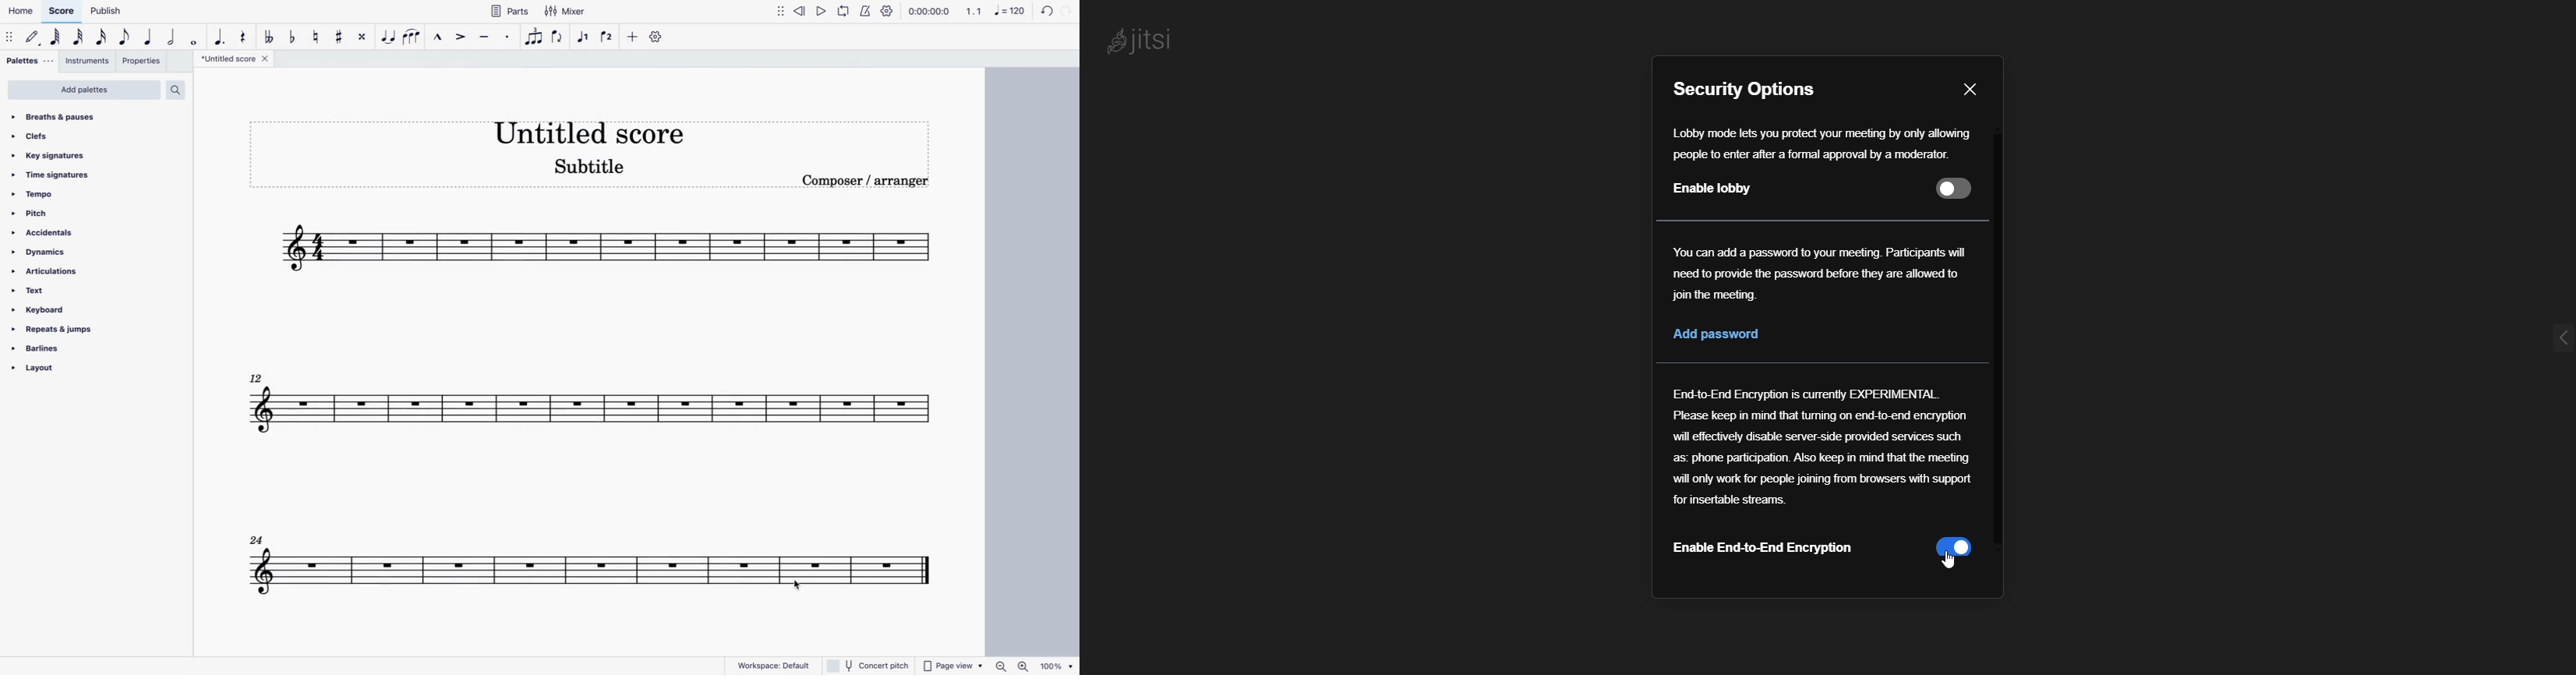 Image resolution: width=2576 pixels, height=700 pixels. What do you see at coordinates (58, 330) in the screenshot?
I see `repeats & jumps` at bounding box center [58, 330].